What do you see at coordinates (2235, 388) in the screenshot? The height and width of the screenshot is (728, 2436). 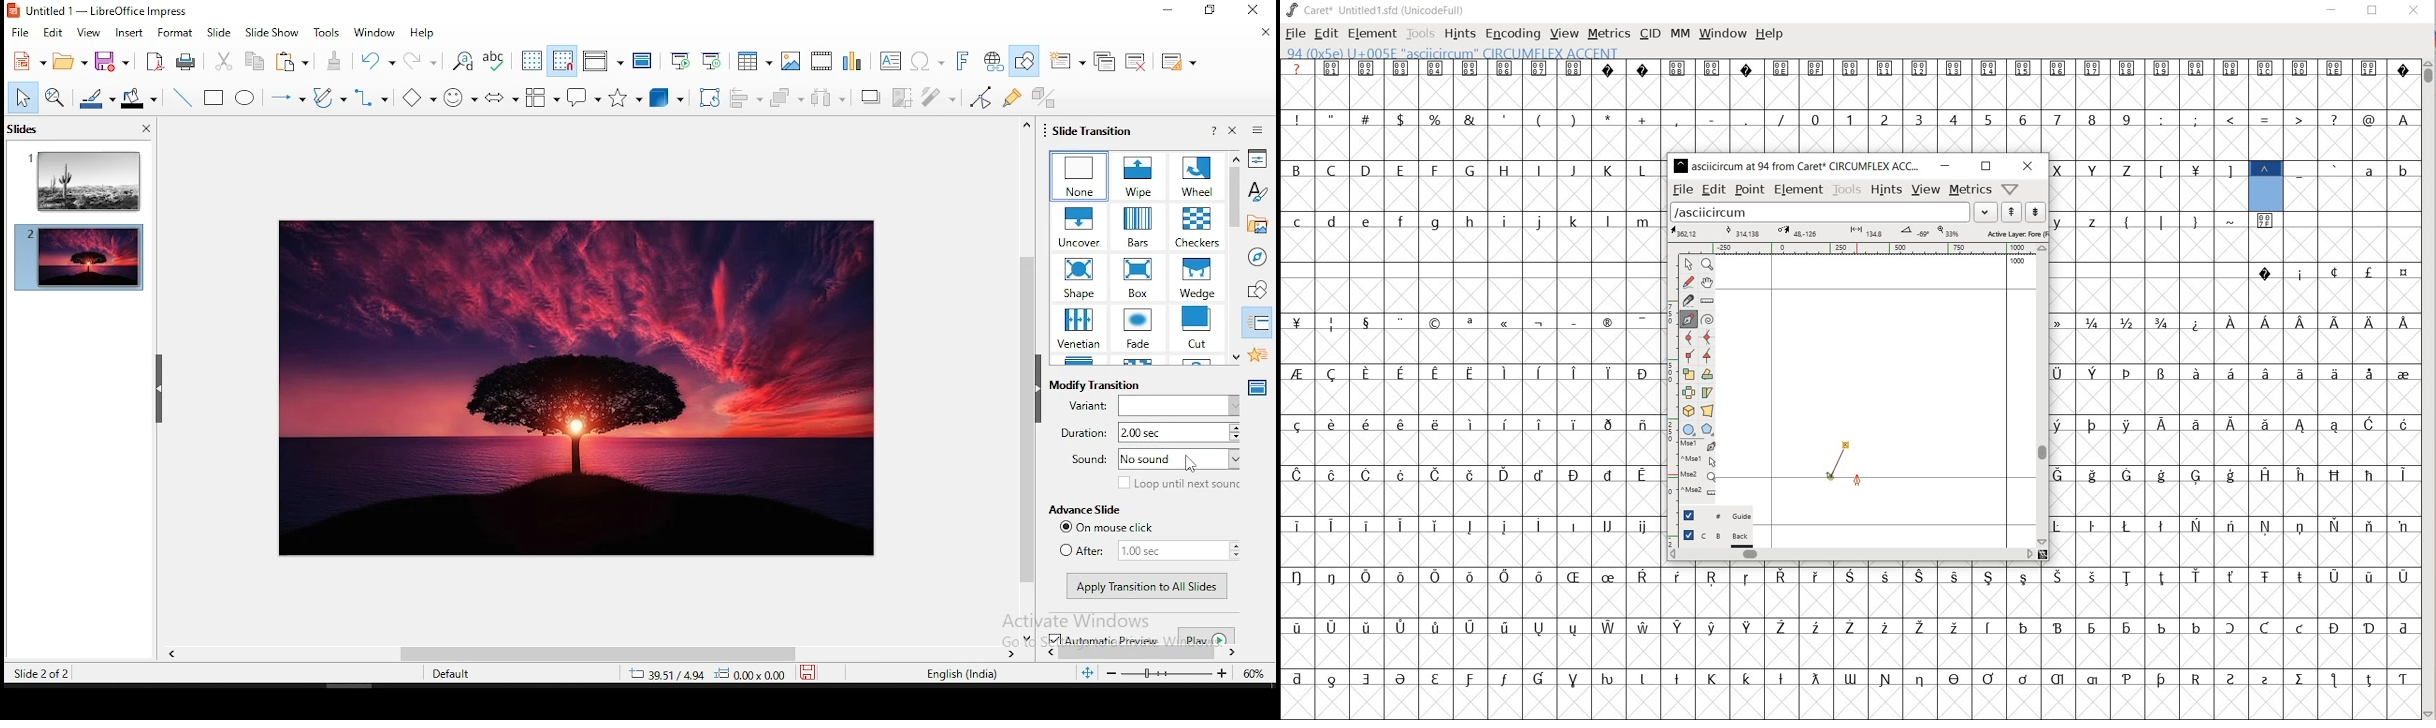 I see `glyph characters` at bounding box center [2235, 388].